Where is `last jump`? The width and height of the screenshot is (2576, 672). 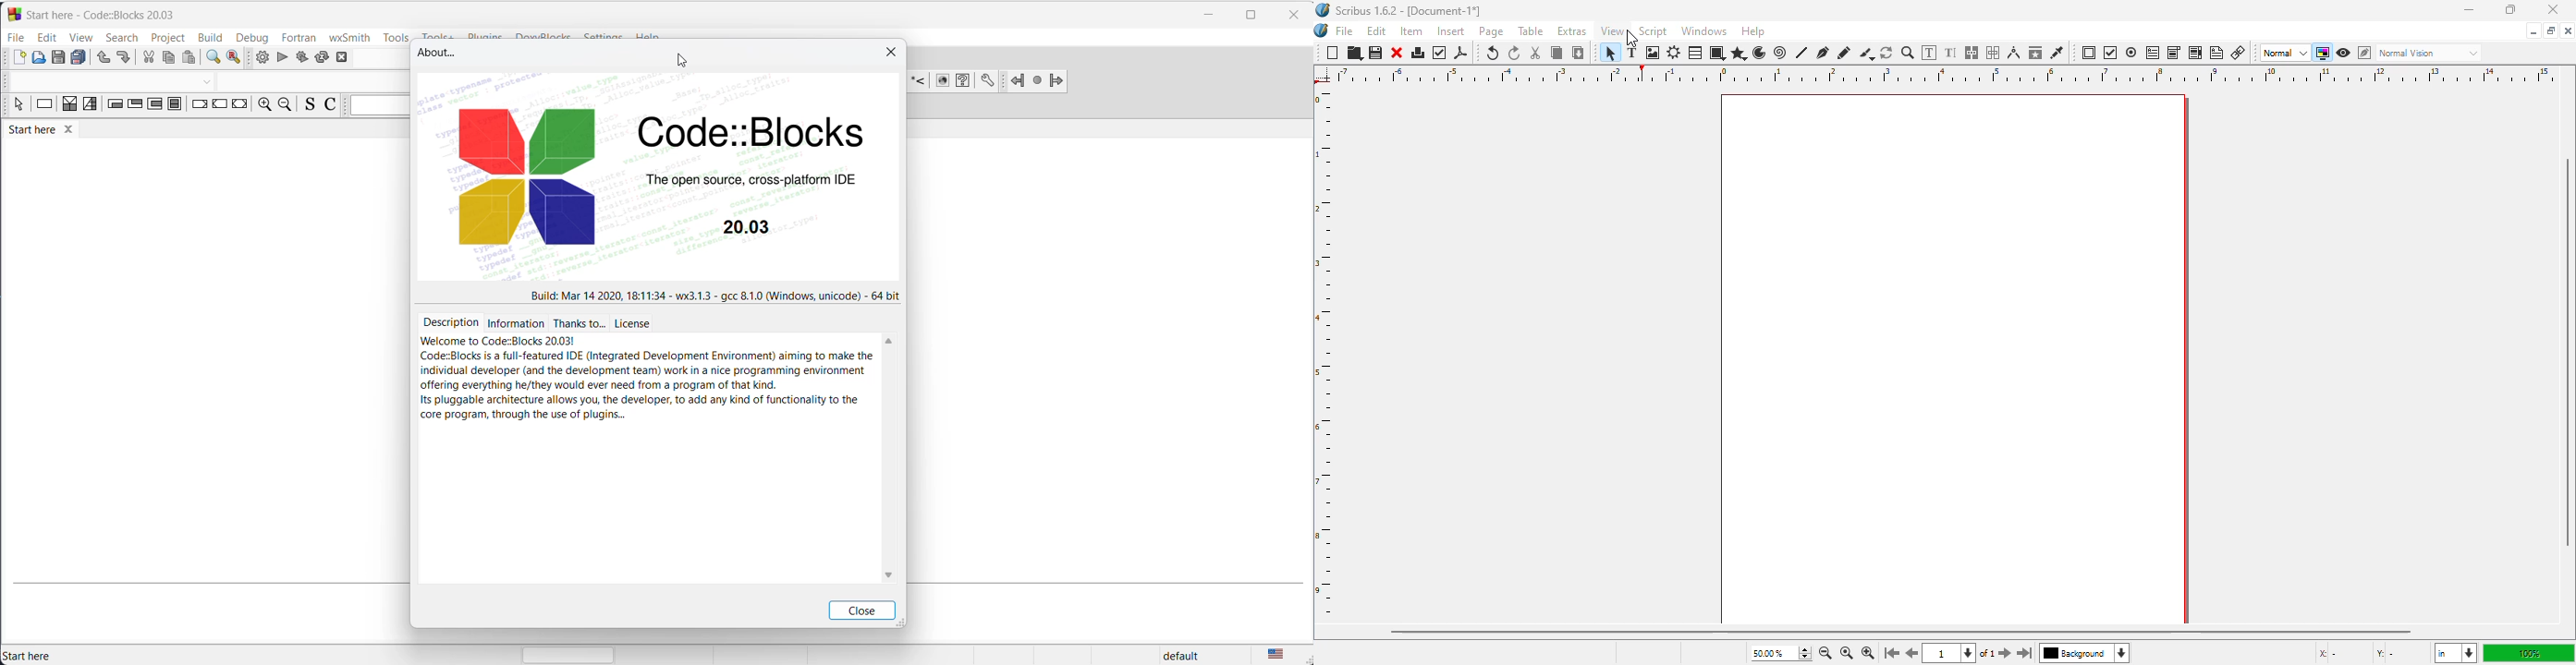
last jump is located at coordinates (1036, 79).